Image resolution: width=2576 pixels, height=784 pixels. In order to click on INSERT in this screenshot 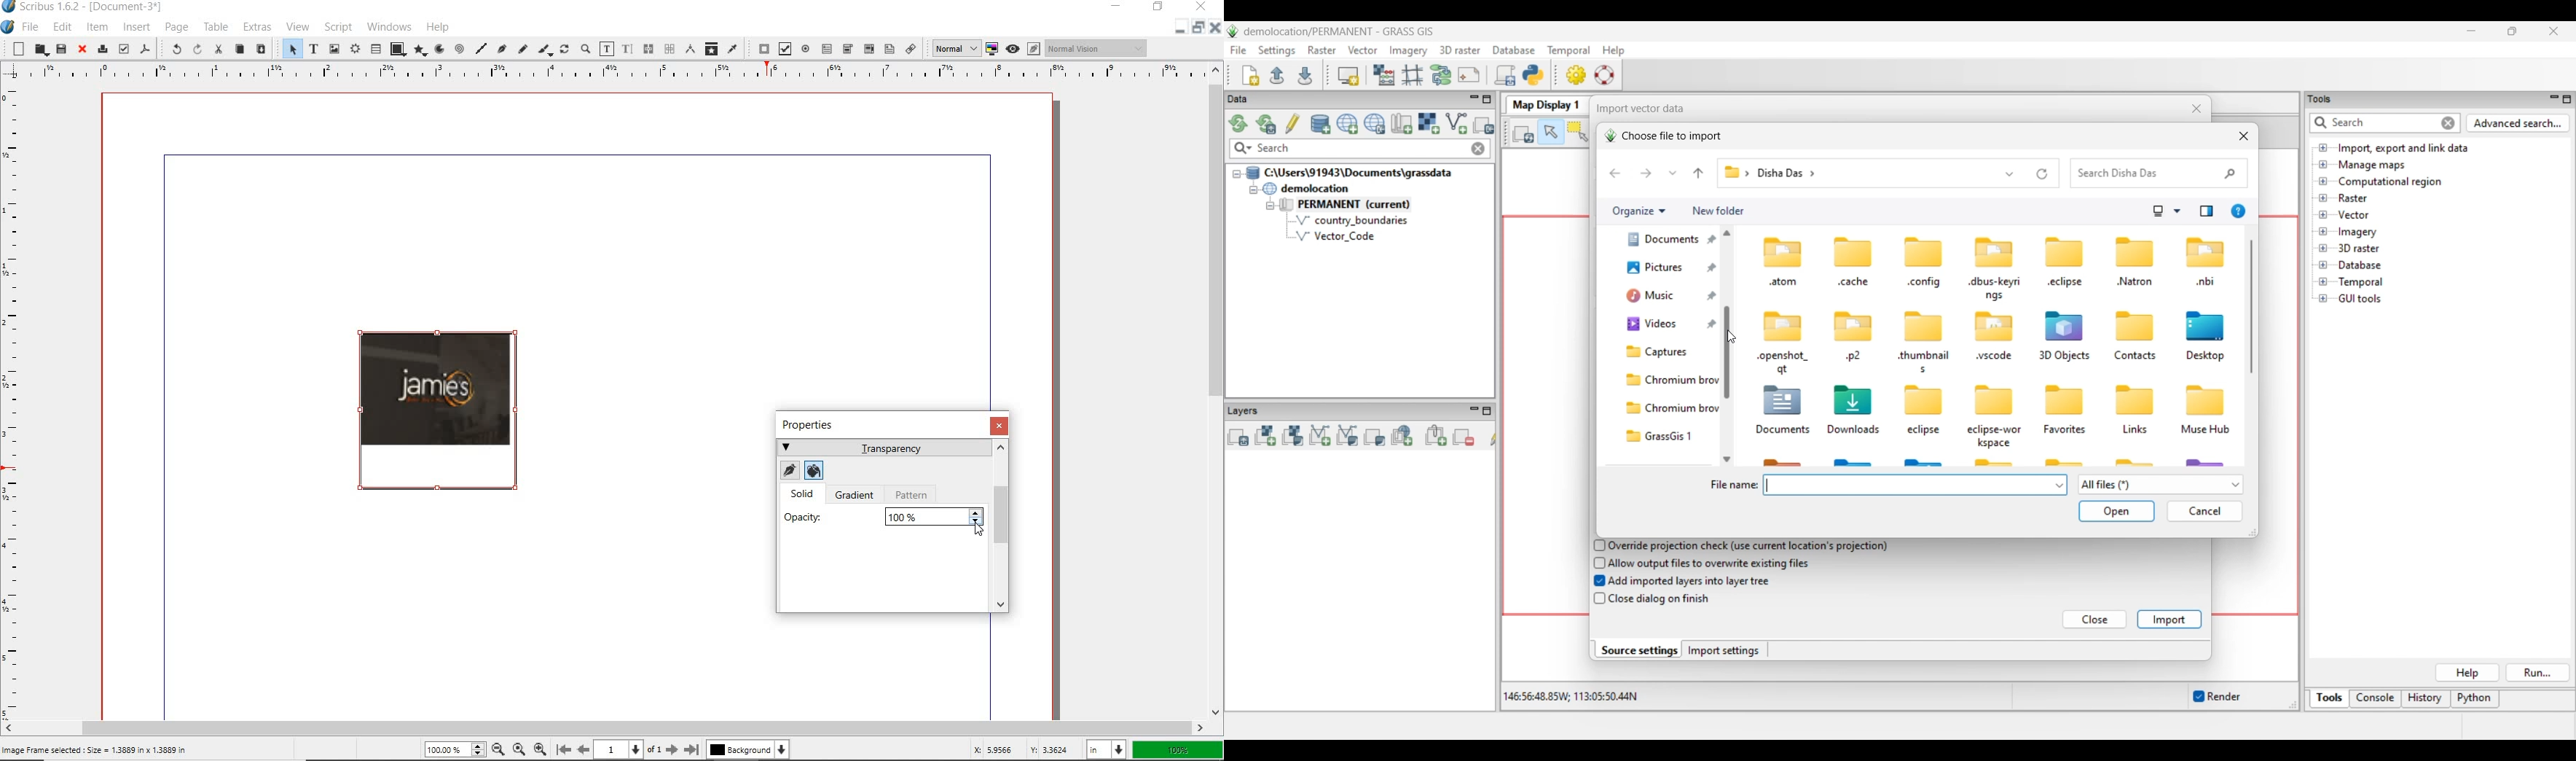, I will do `click(137, 28)`.